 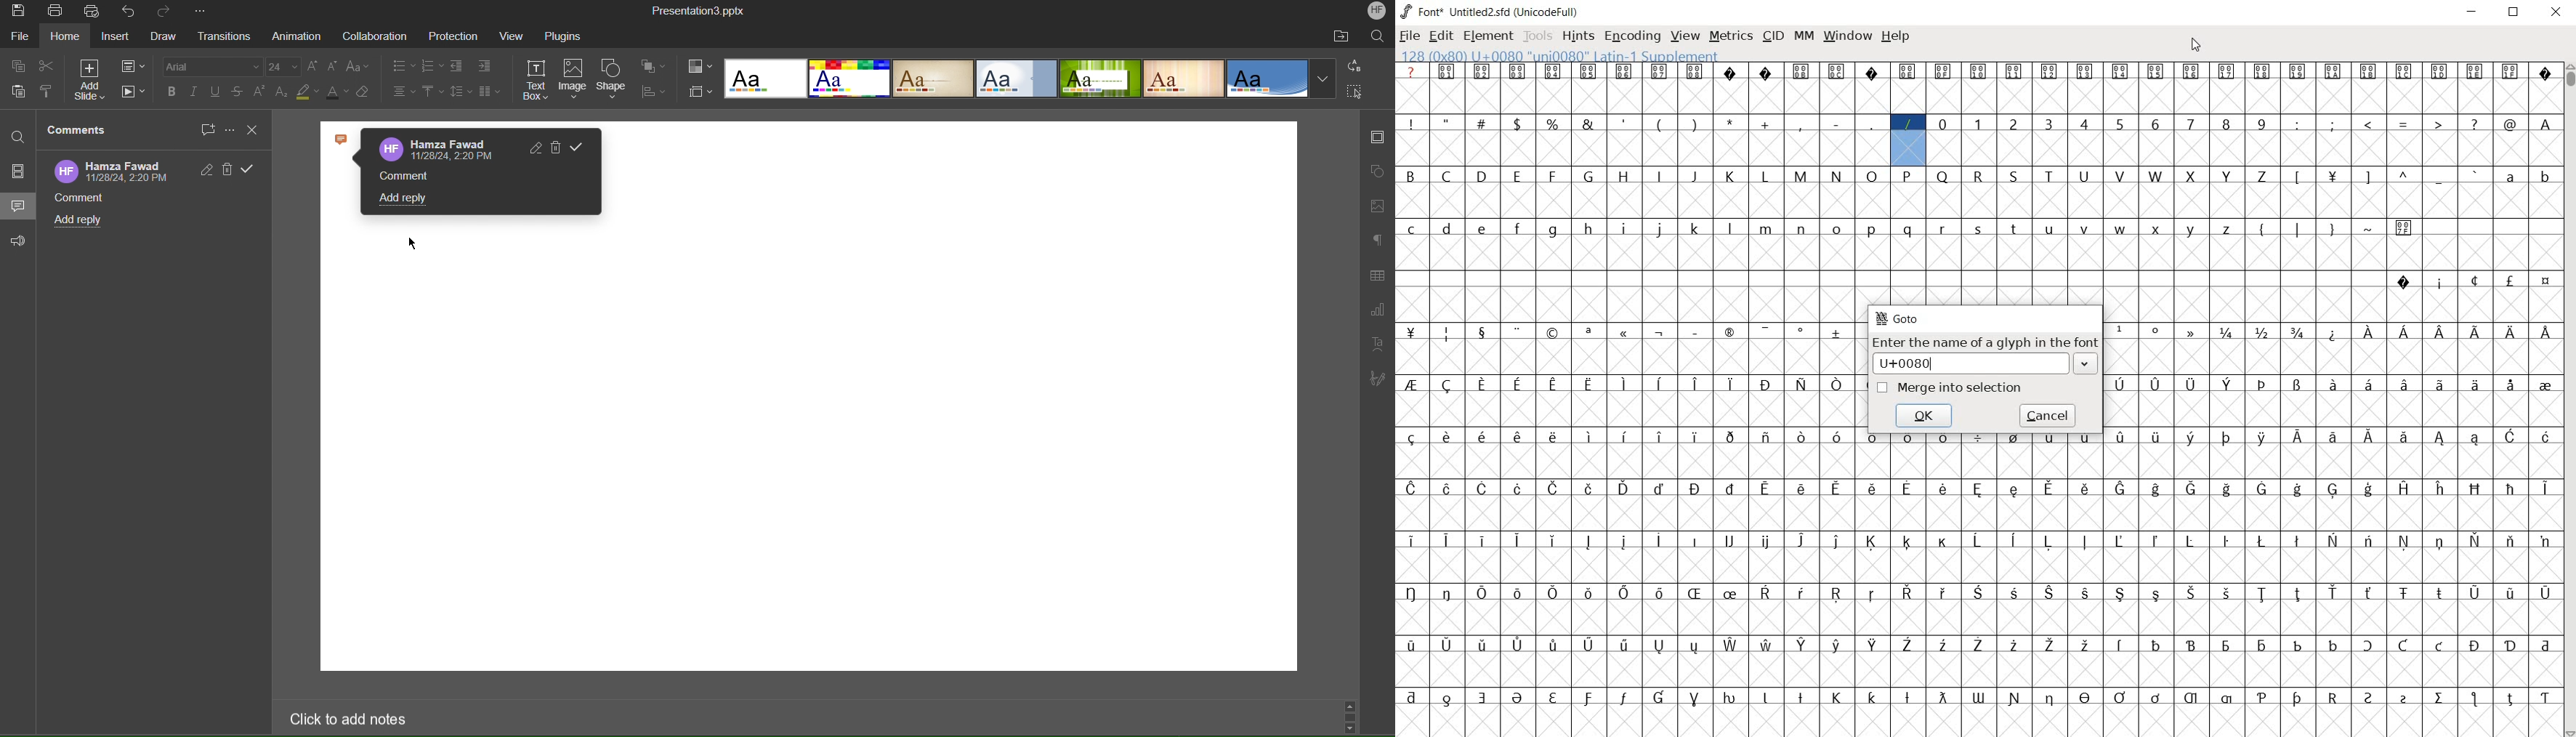 I want to click on glyph, so click(x=2121, y=437).